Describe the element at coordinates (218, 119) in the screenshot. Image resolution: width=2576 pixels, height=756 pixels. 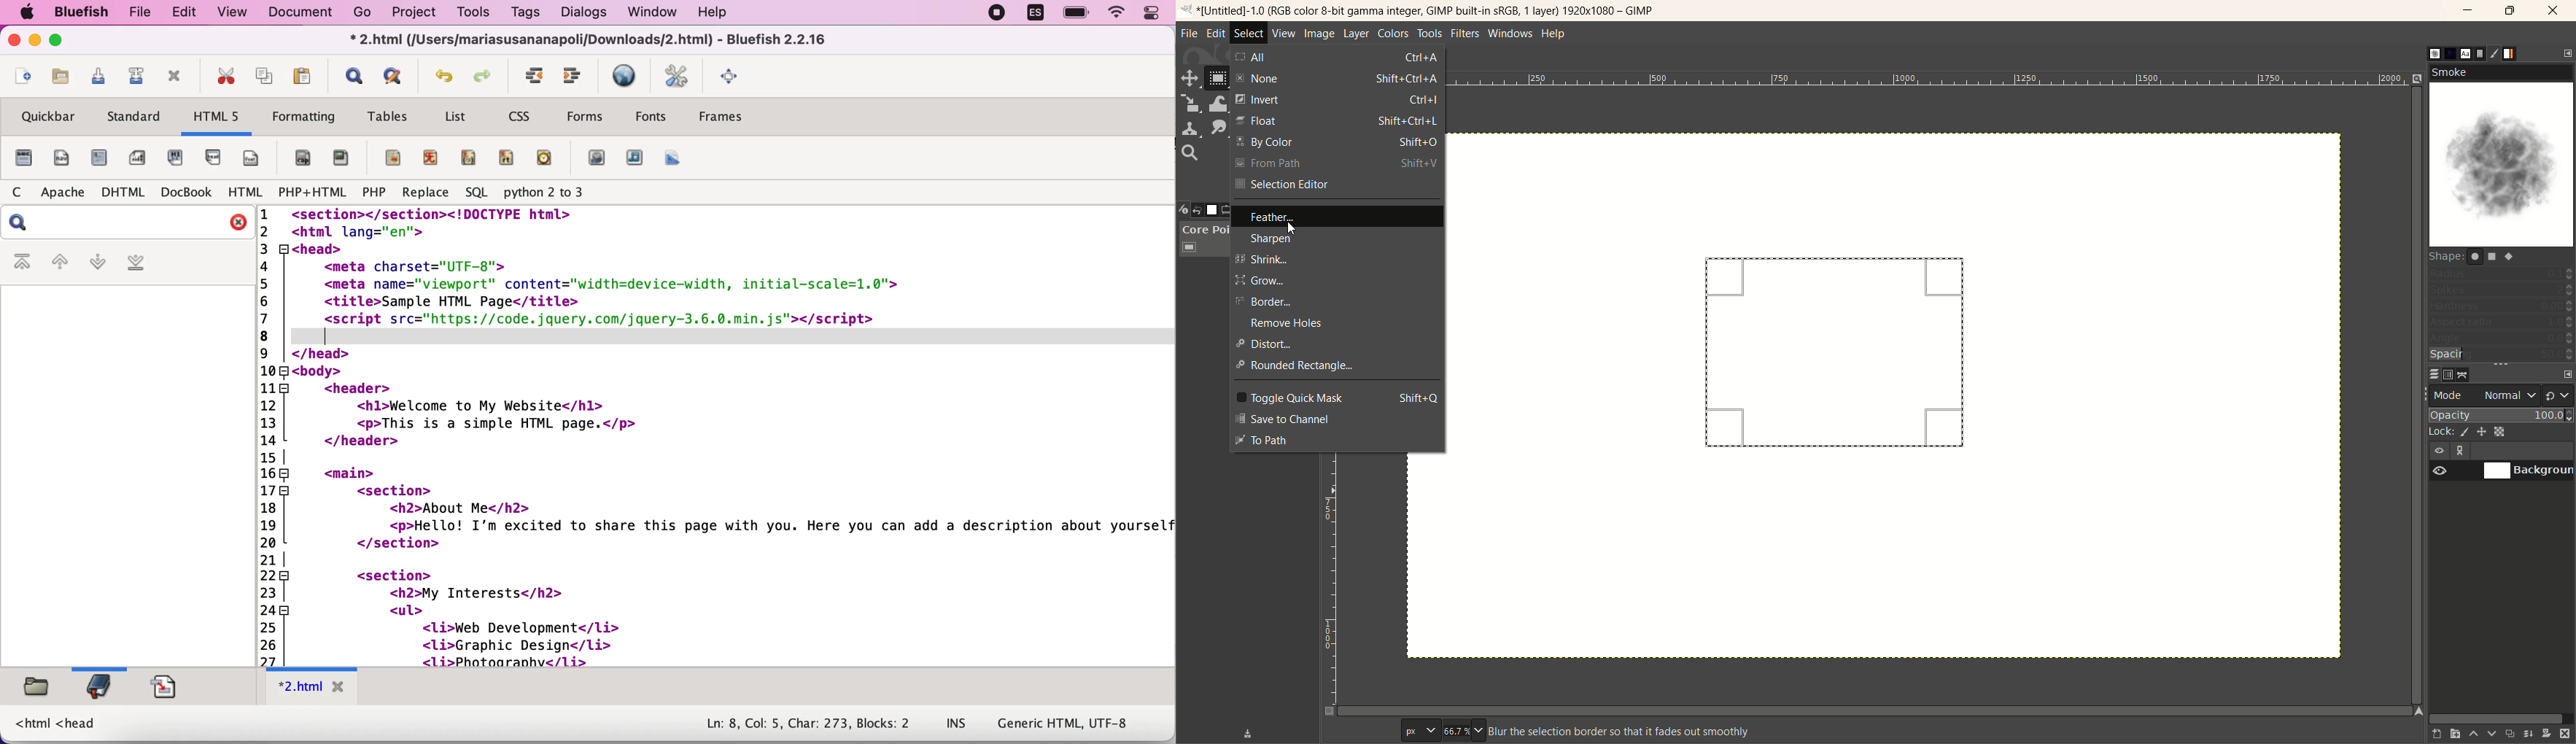
I see `html5` at that location.